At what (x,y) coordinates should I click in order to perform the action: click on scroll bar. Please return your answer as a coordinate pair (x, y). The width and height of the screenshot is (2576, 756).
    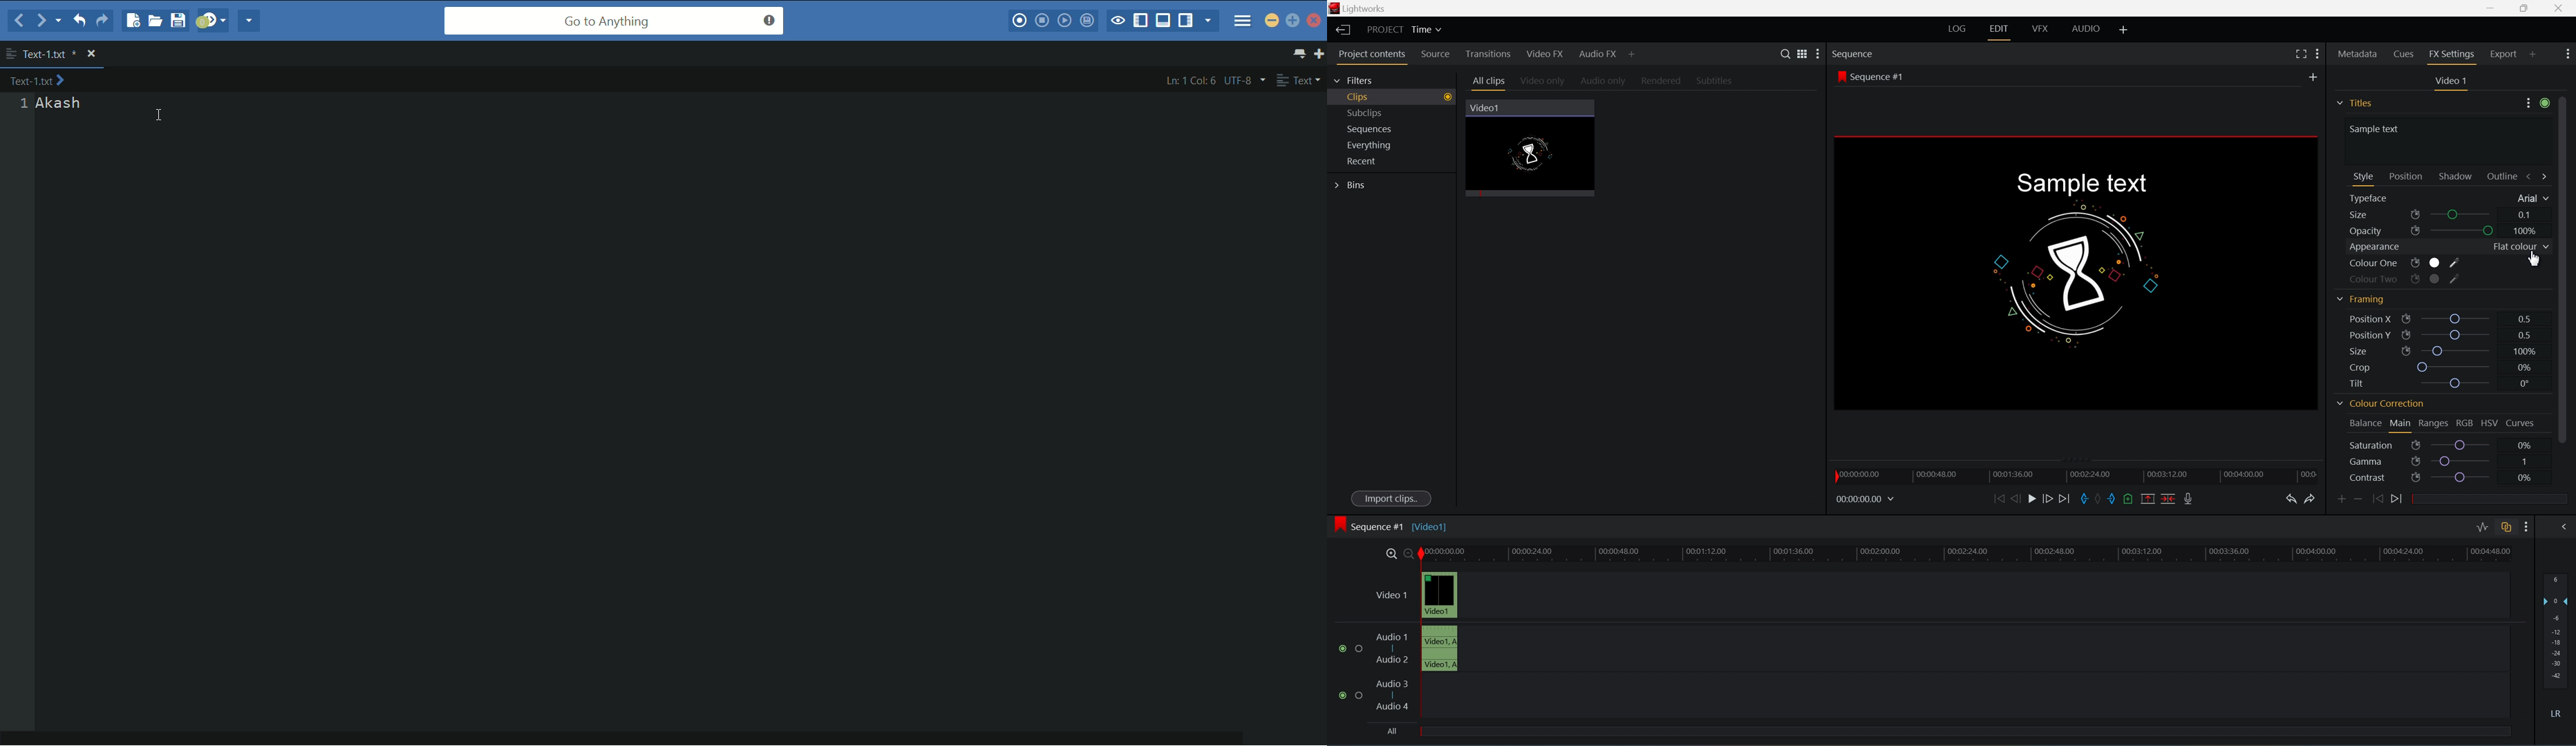
    Looking at the image, I should click on (2568, 269).